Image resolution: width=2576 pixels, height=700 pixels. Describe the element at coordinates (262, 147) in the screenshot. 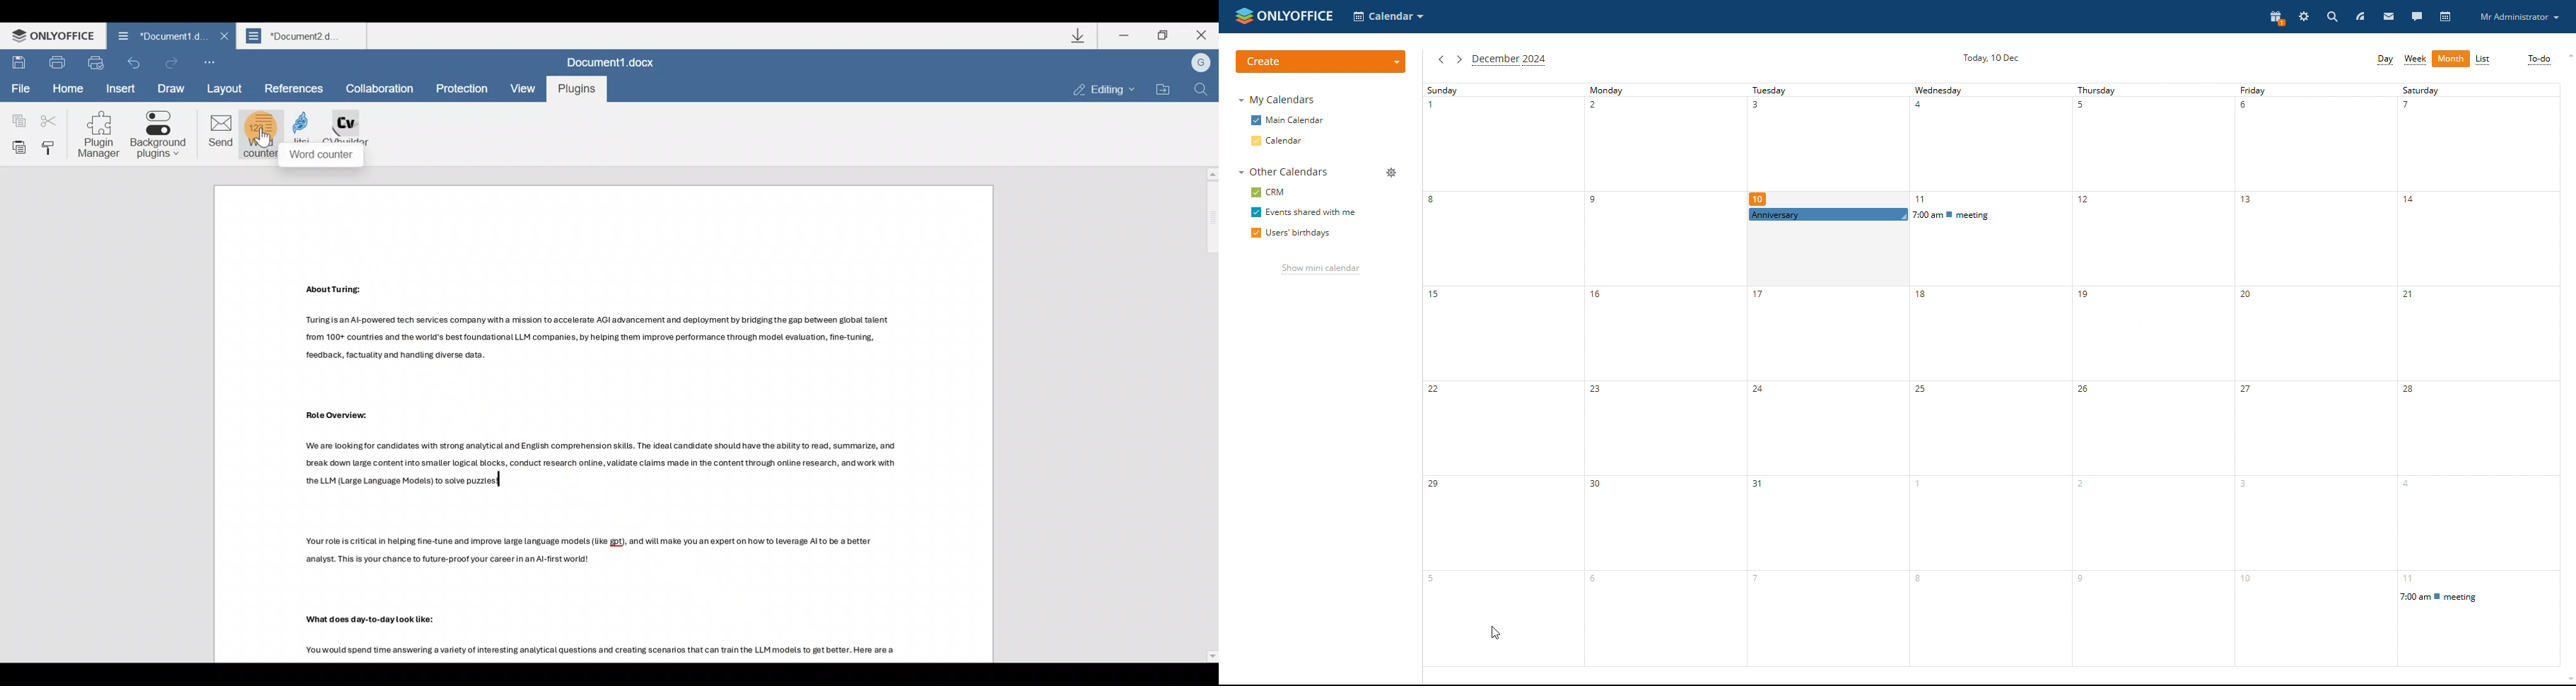

I see `cursor on word counter` at that location.